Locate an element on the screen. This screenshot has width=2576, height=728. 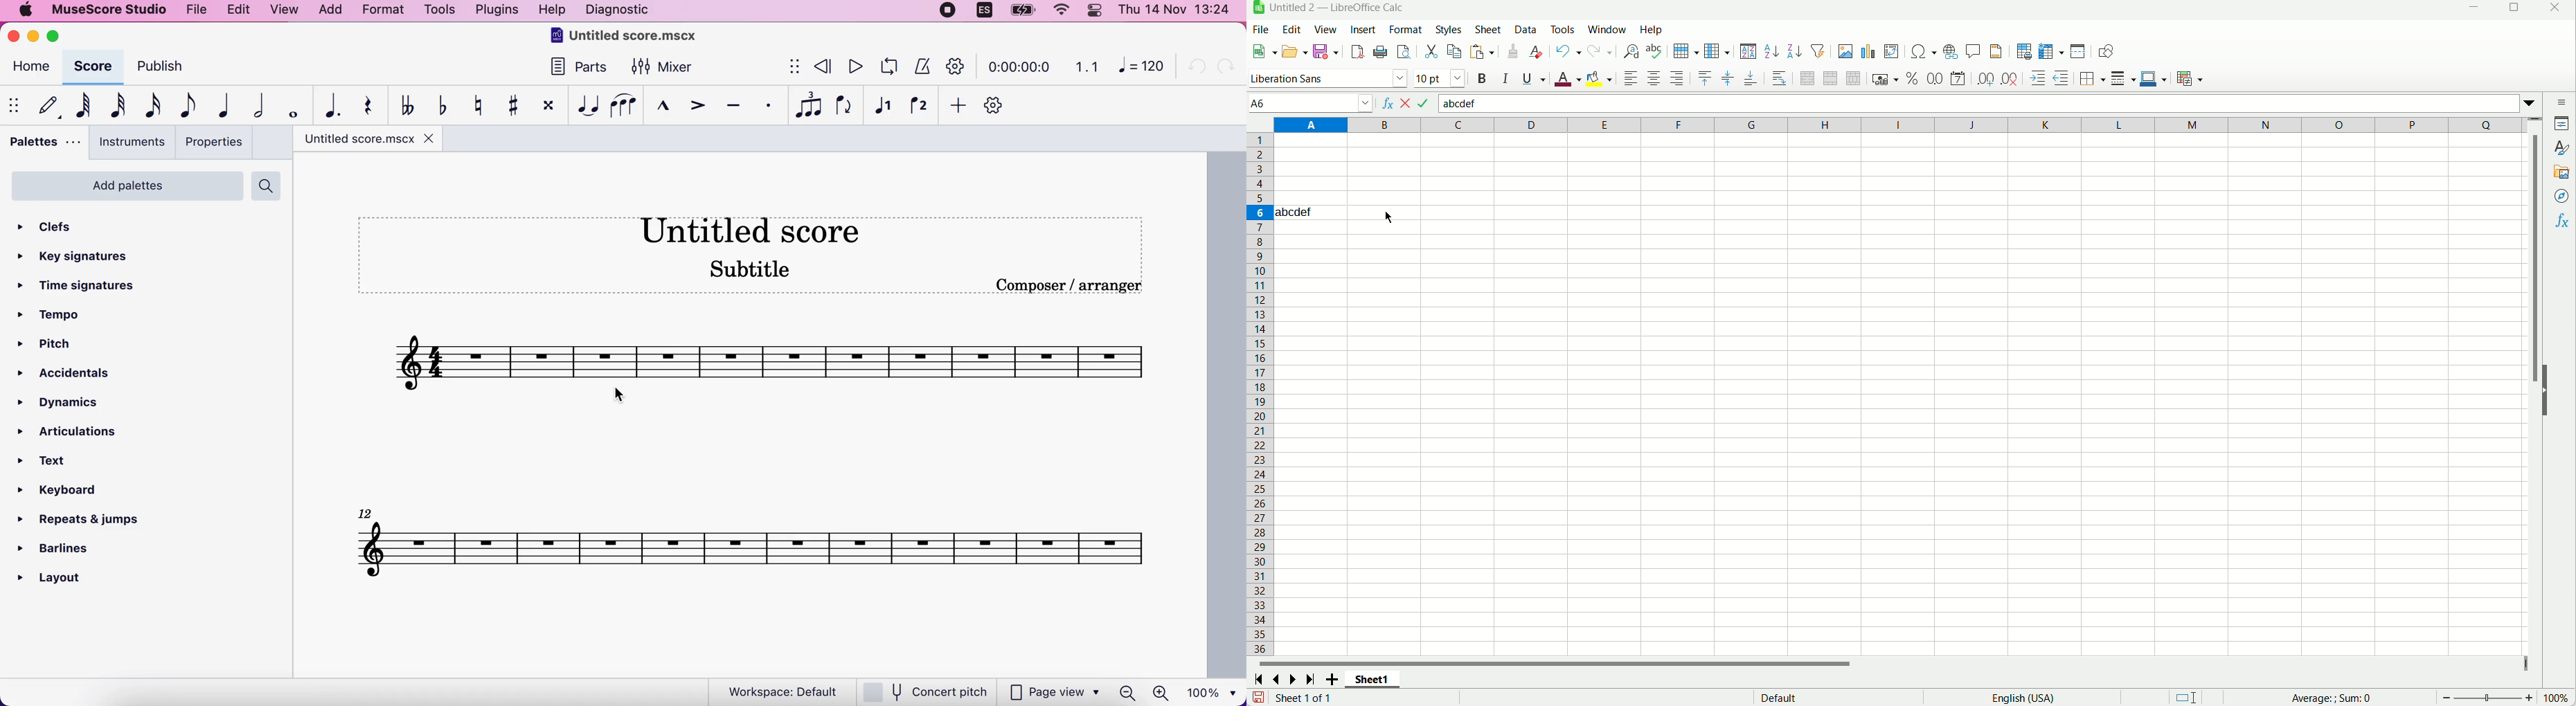
parts is located at coordinates (582, 70).